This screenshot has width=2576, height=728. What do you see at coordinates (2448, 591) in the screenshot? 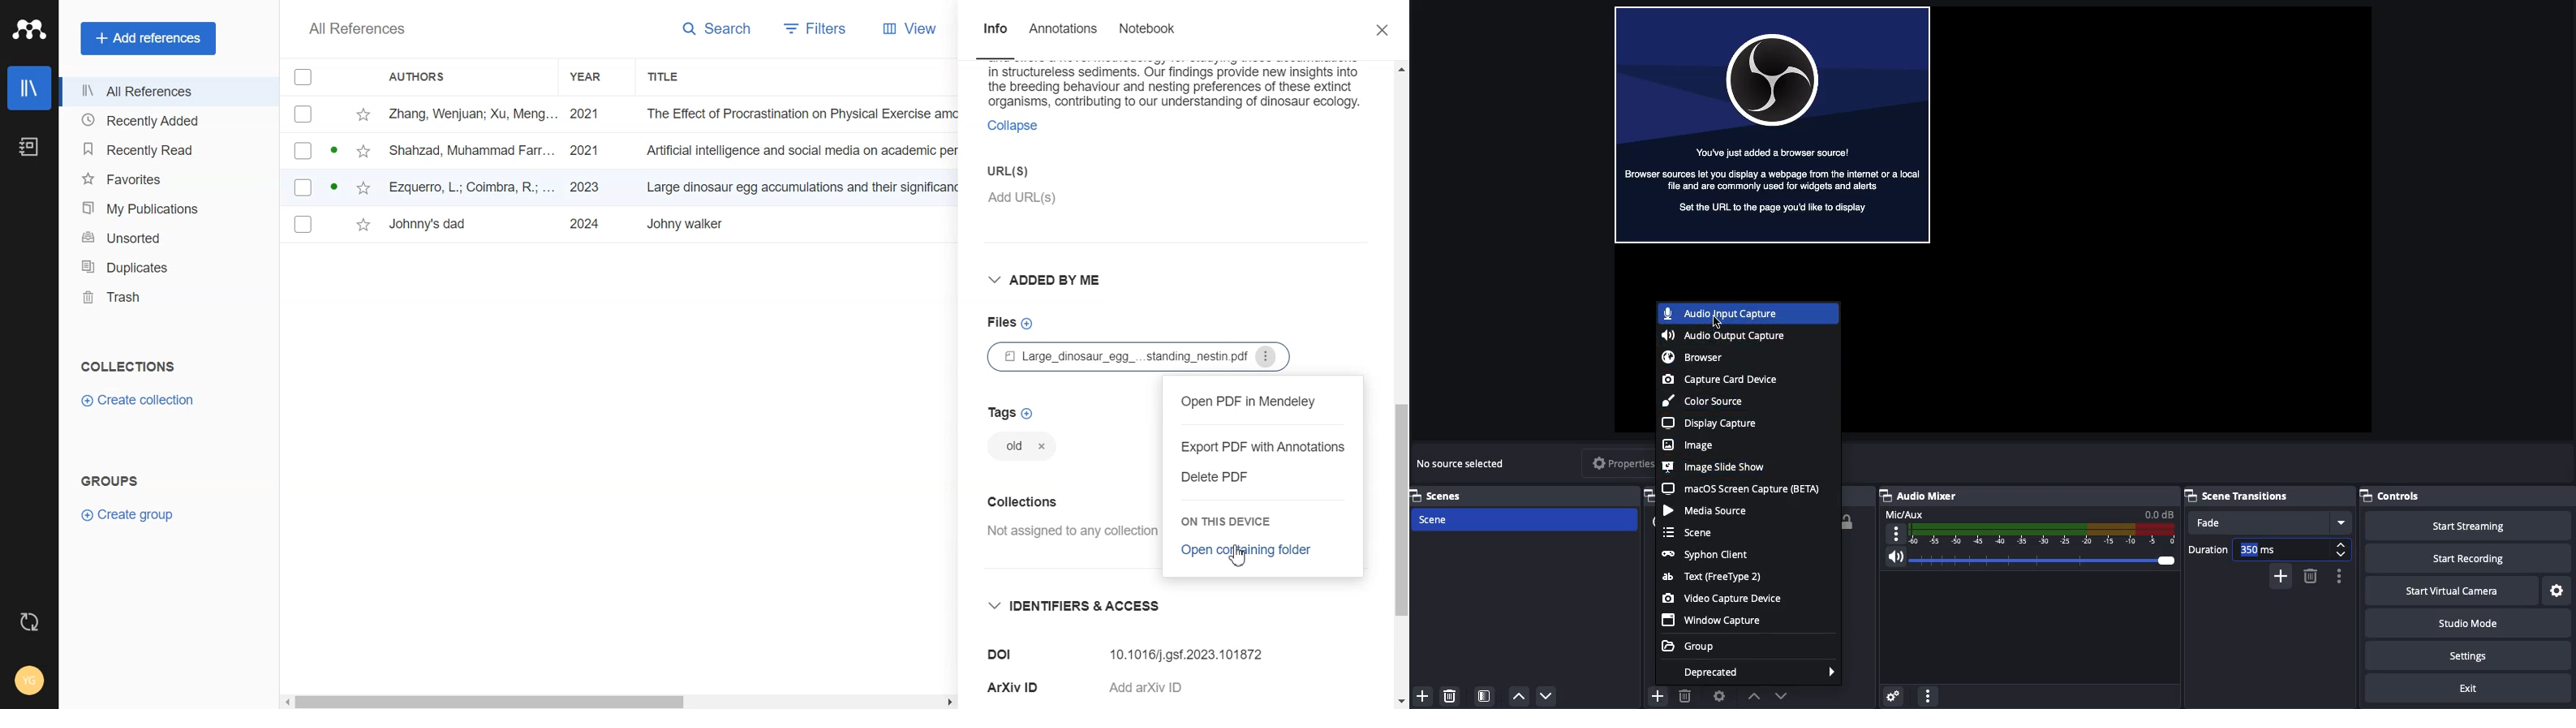
I see `Start virtual camera` at bounding box center [2448, 591].